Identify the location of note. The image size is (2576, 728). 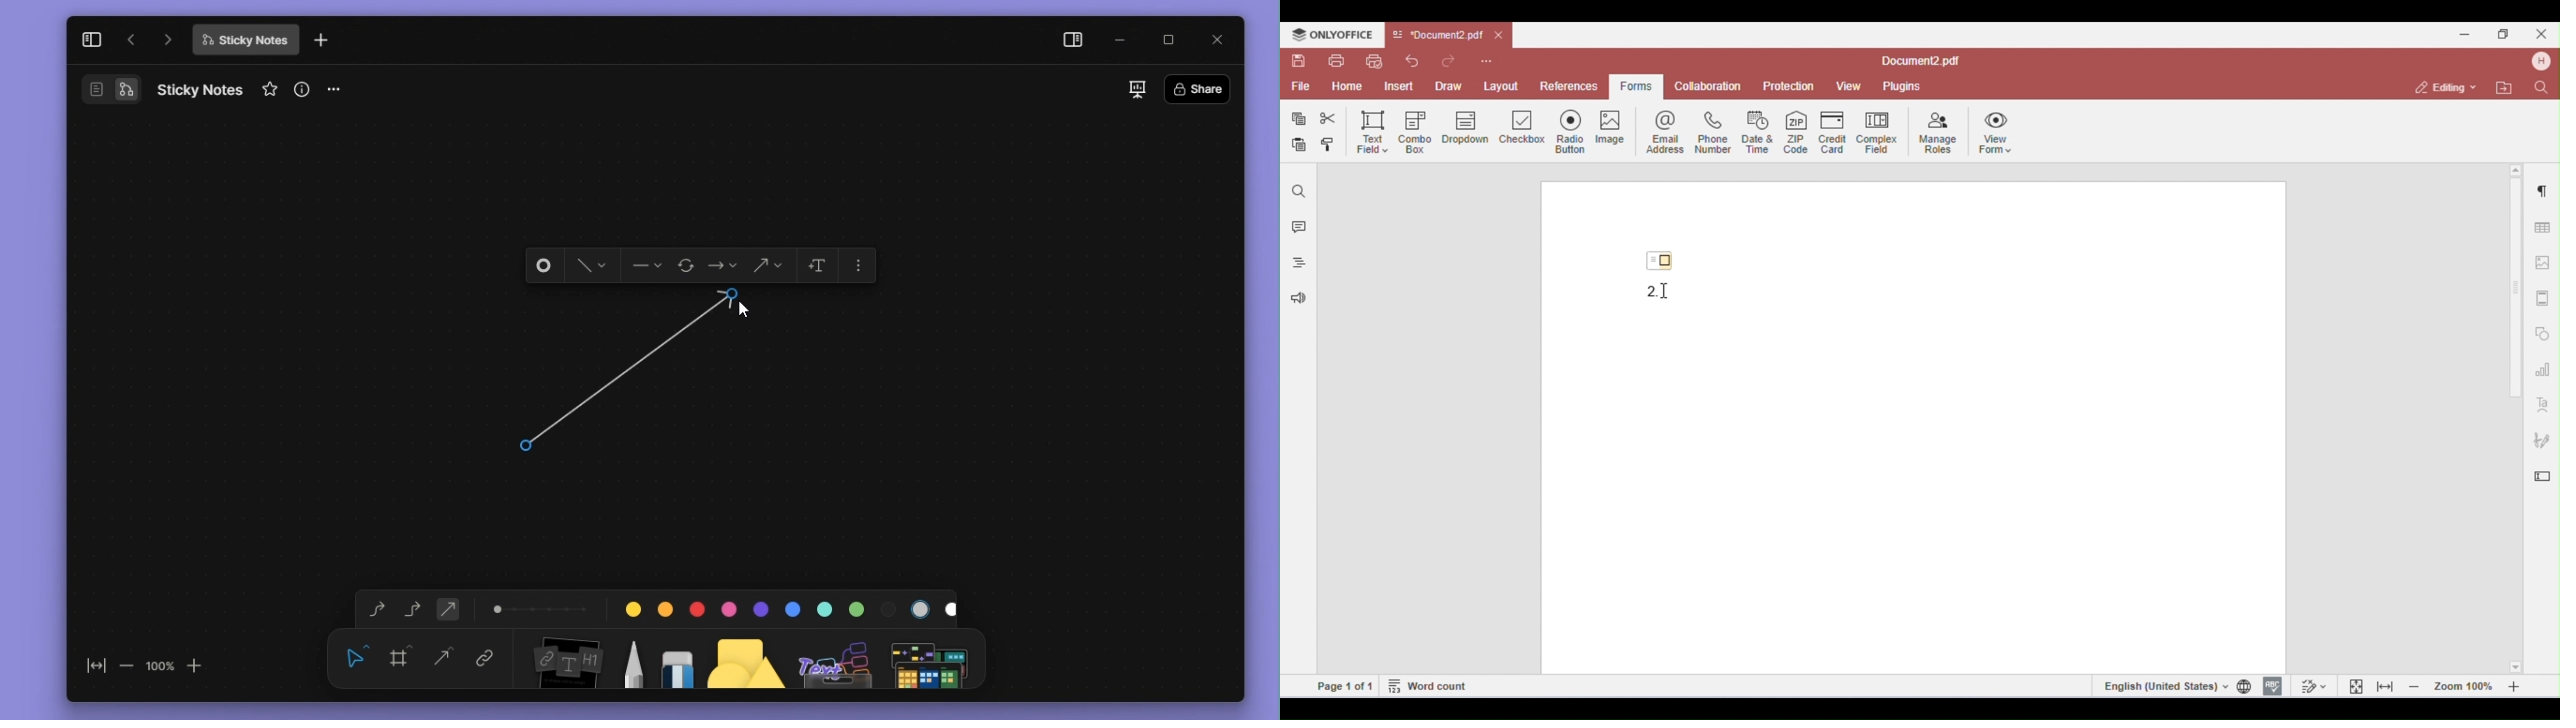
(565, 659).